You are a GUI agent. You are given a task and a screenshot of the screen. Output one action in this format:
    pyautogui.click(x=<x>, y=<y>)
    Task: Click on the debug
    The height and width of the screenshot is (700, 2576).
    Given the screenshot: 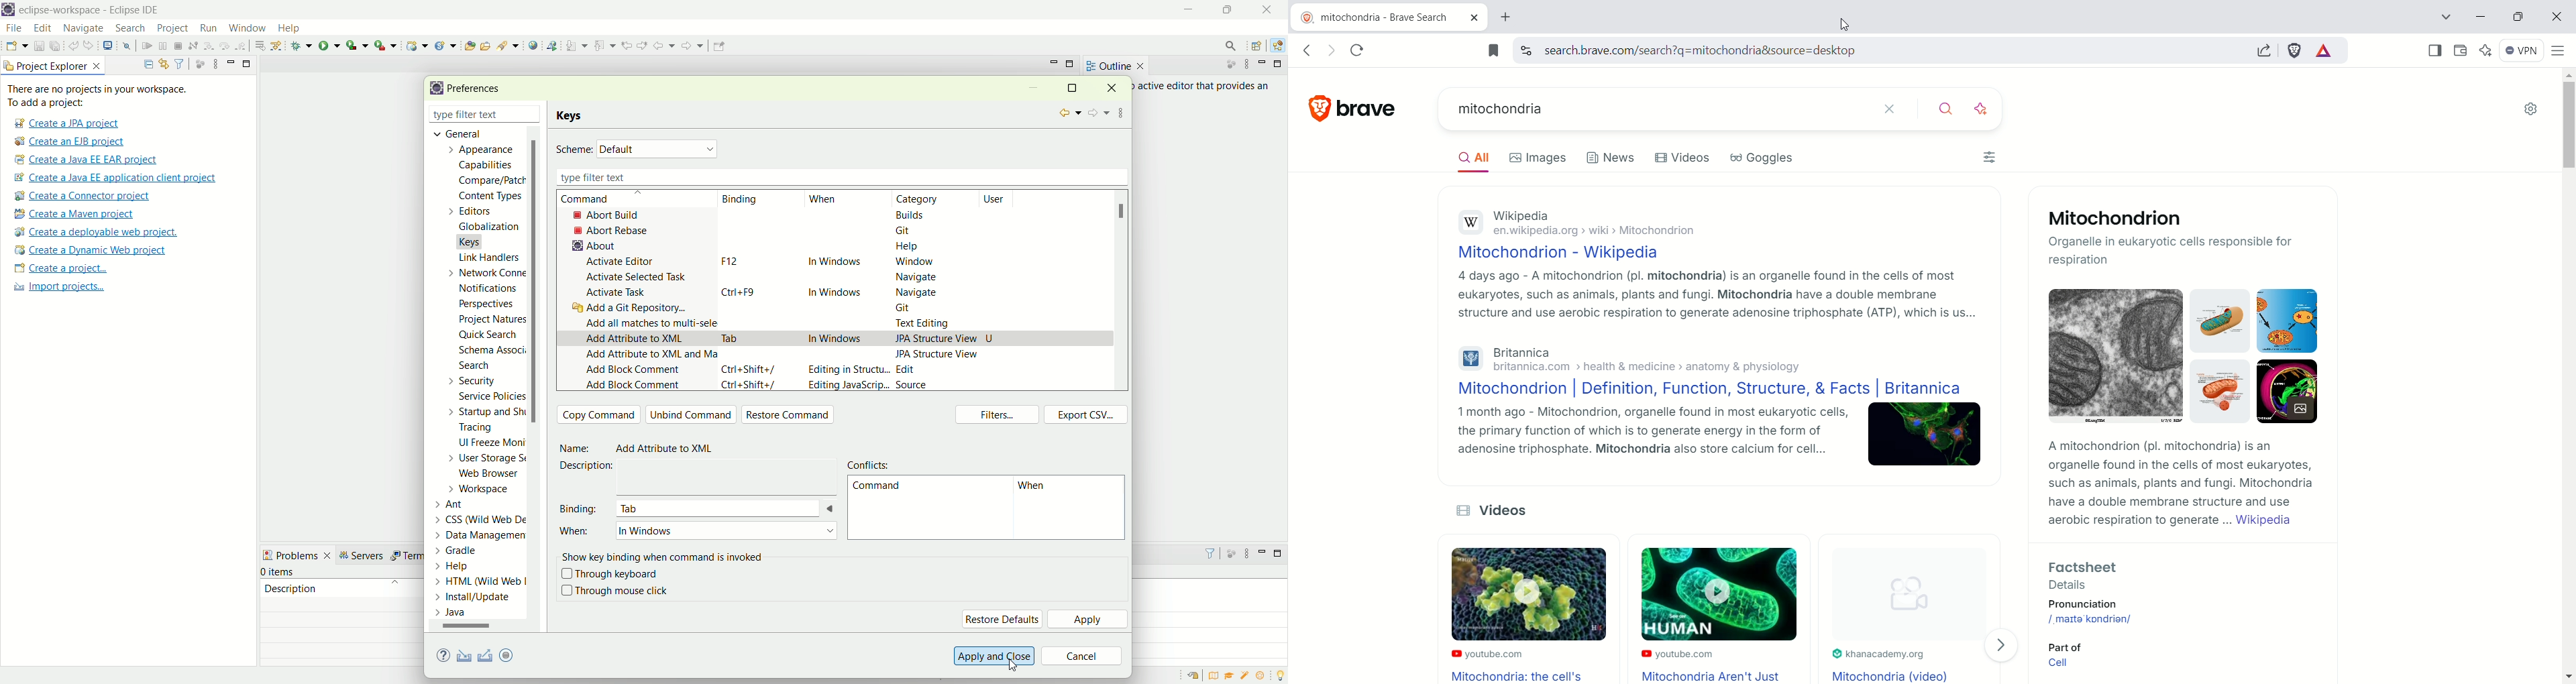 What is the action you would take?
    pyautogui.click(x=302, y=46)
    